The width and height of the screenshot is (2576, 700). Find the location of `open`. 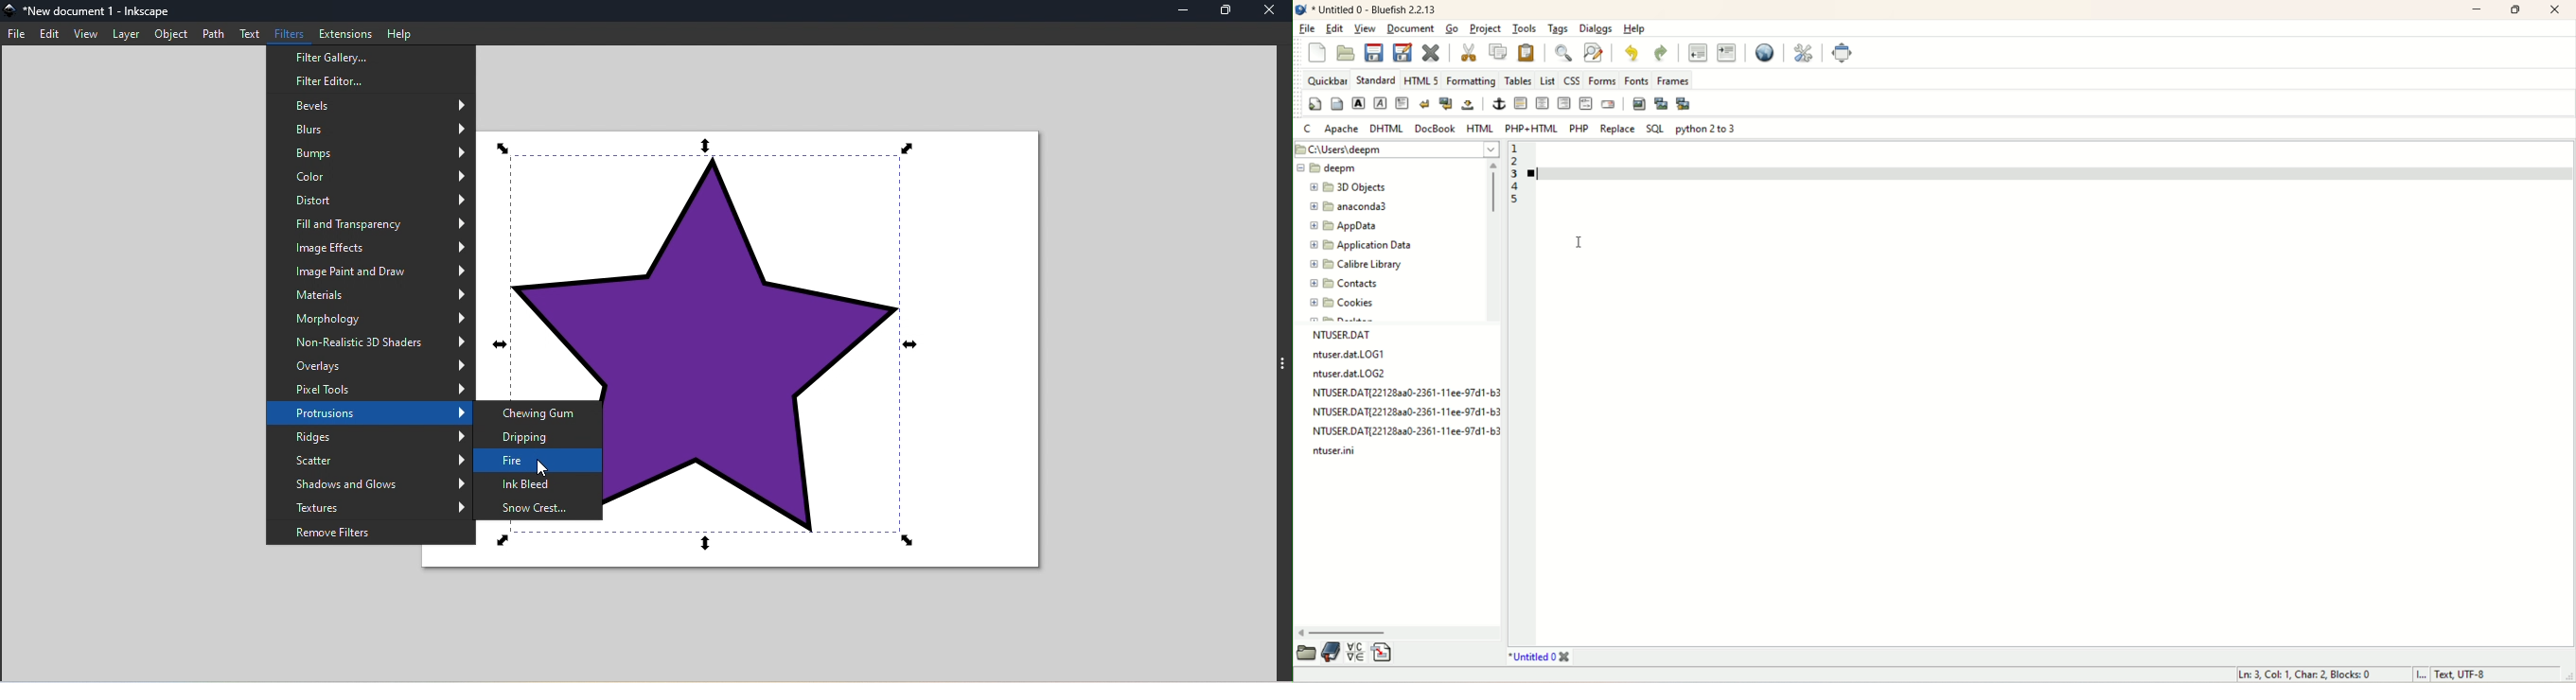

open is located at coordinates (1306, 654).